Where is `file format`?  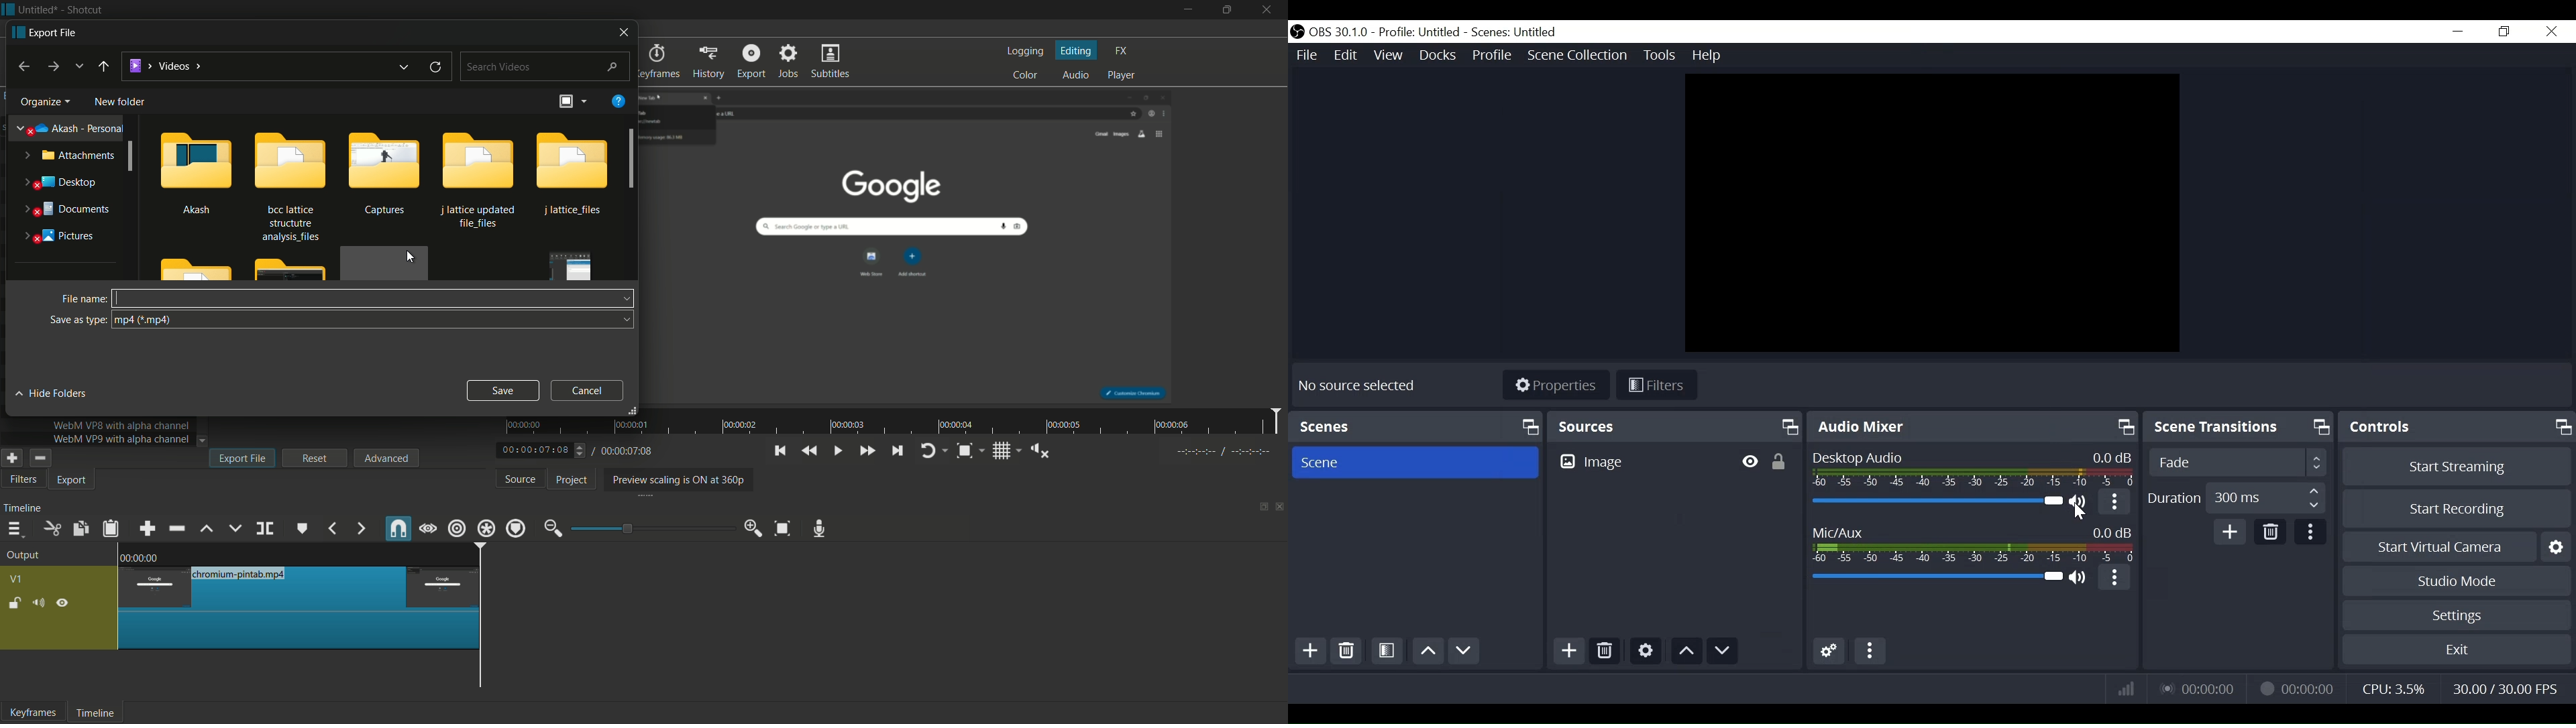
file format is located at coordinates (374, 320).